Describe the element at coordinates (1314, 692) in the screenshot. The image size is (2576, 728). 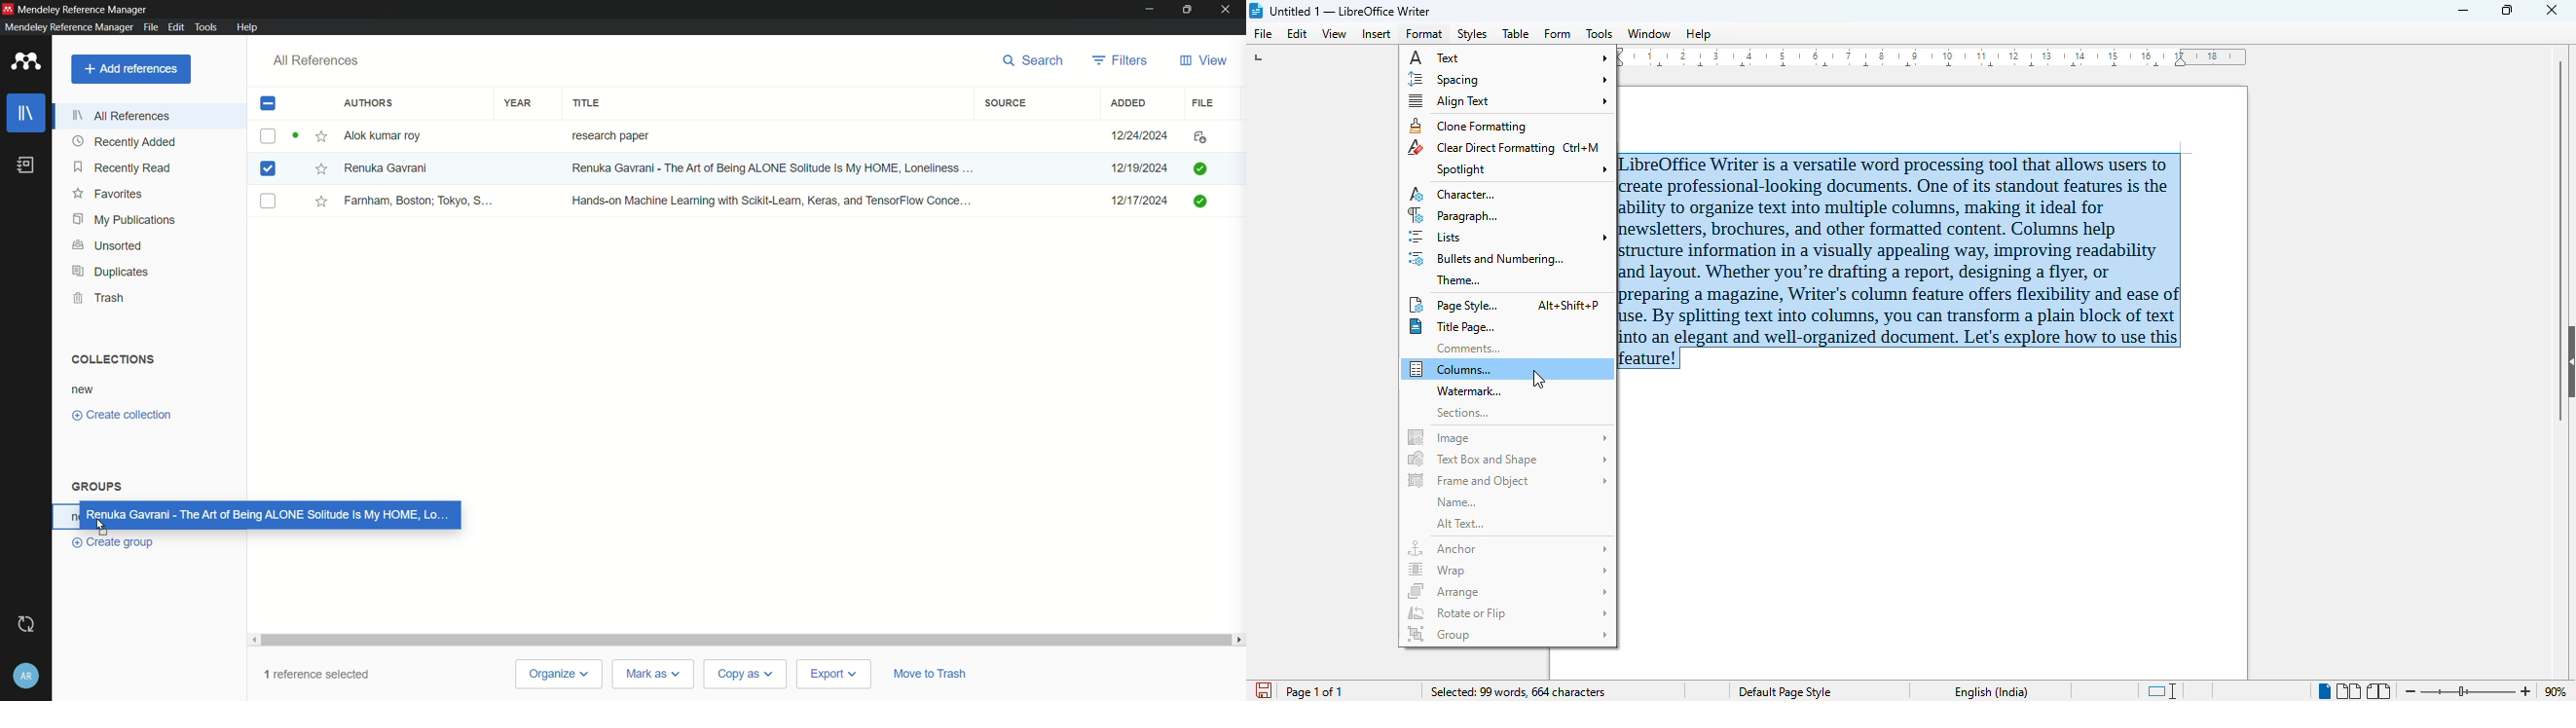
I see `page 1 of 1` at that location.